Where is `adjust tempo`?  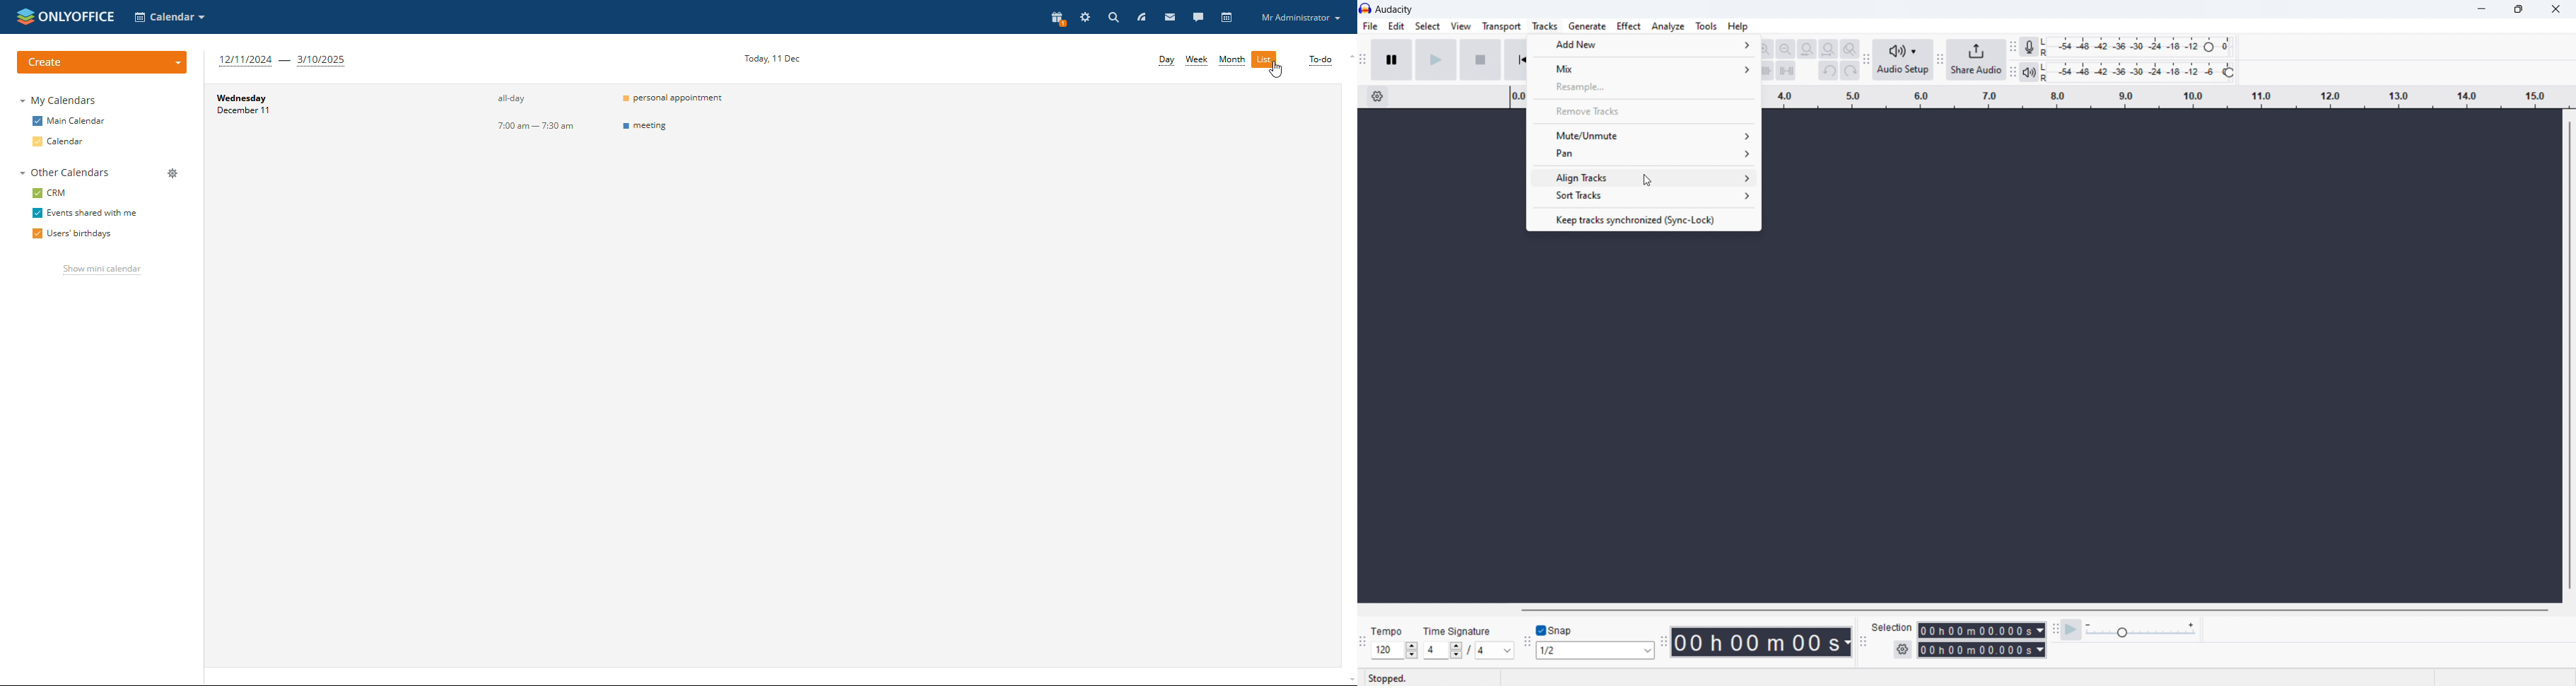 adjust tempo is located at coordinates (1395, 650).